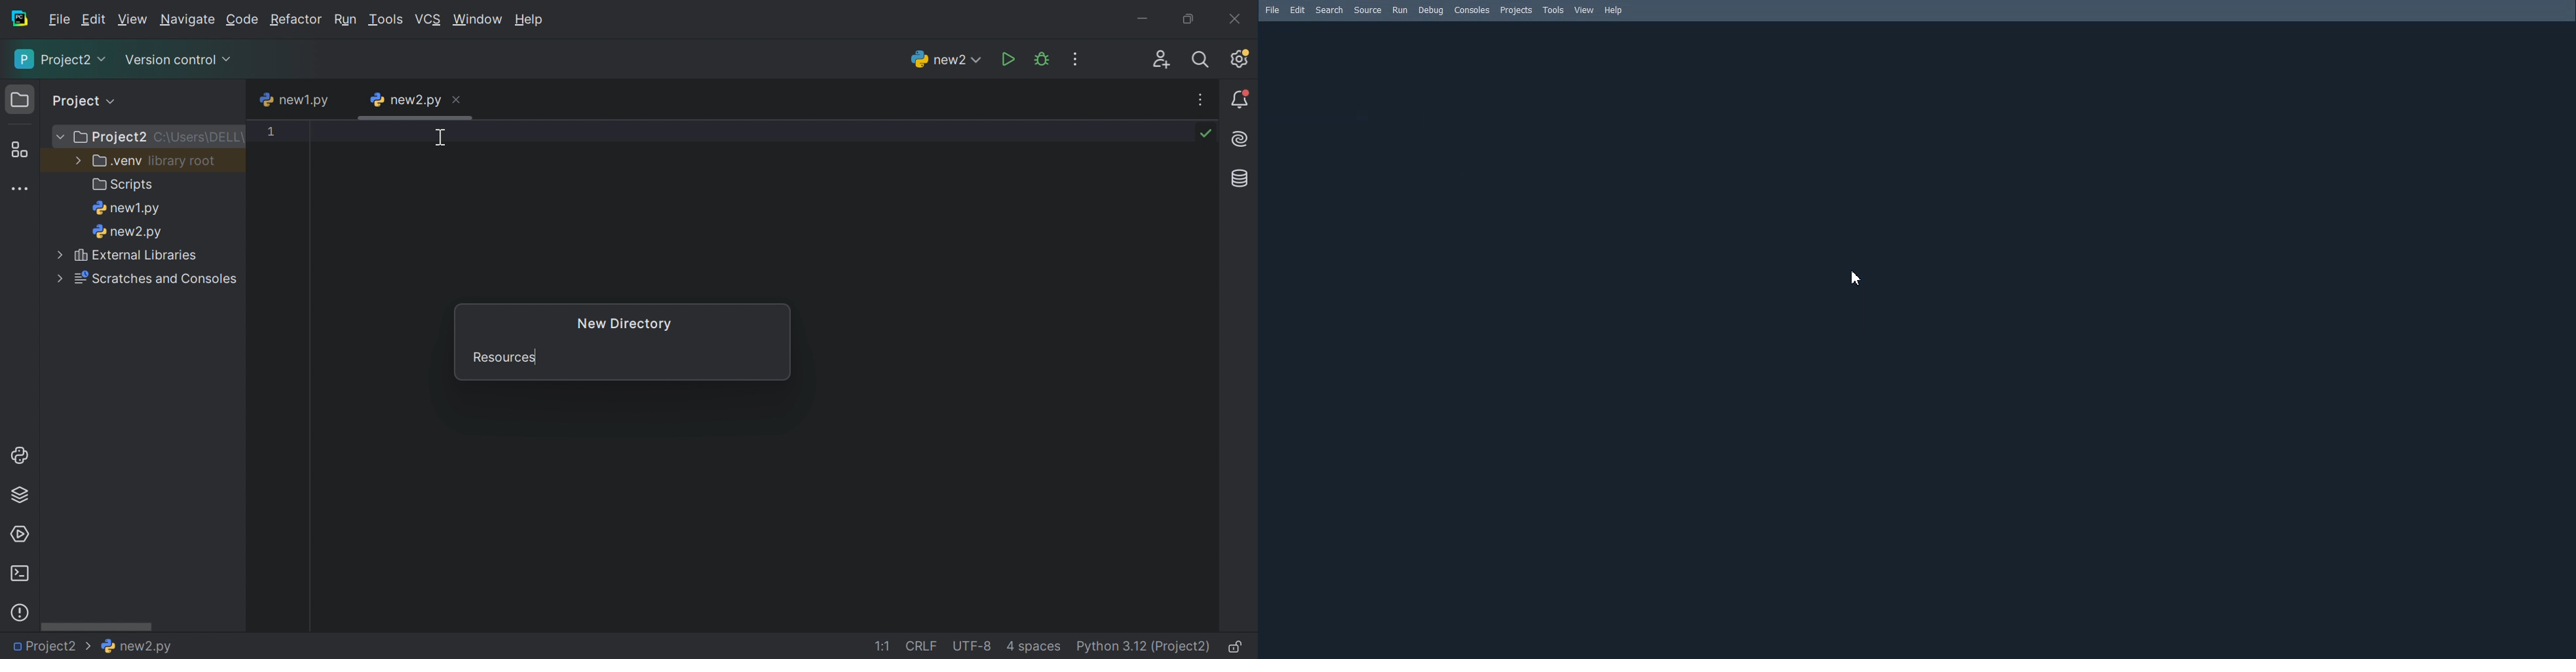  What do you see at coordinates (58, 253) in the screenshot?
I see `More` at bounding box center [58, 253].